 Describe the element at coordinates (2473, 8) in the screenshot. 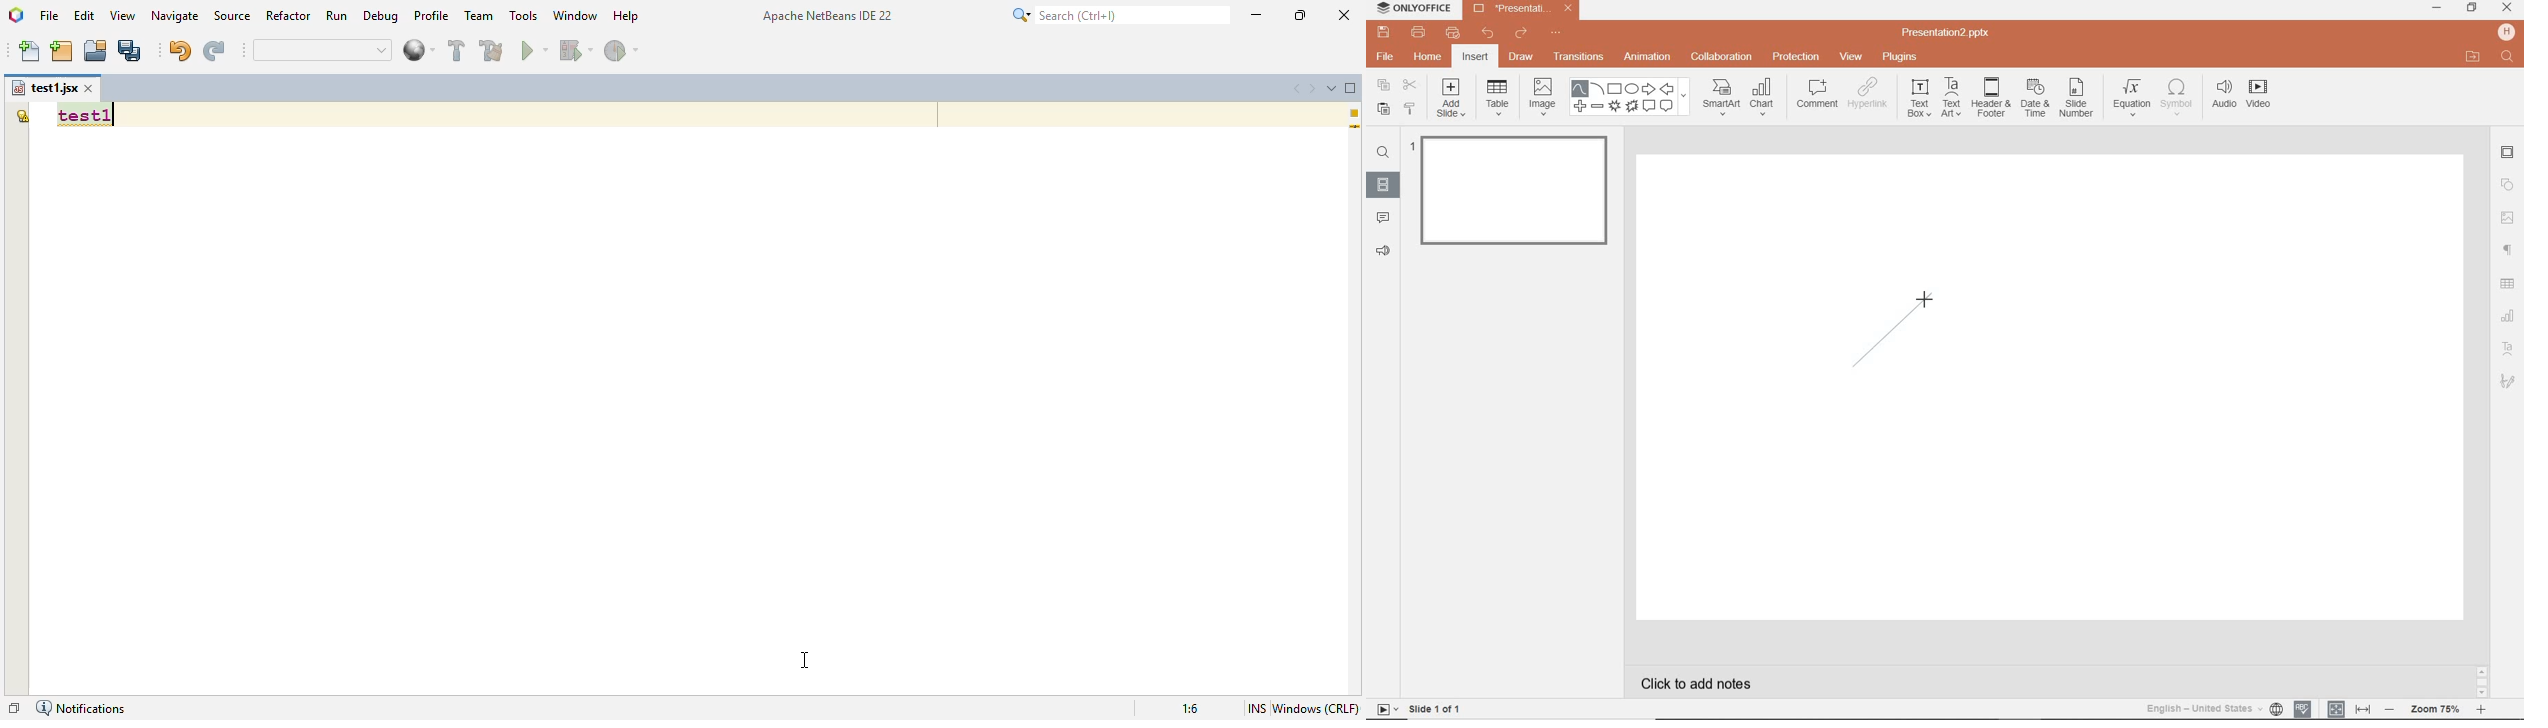

I see `RESTORE` at that location.